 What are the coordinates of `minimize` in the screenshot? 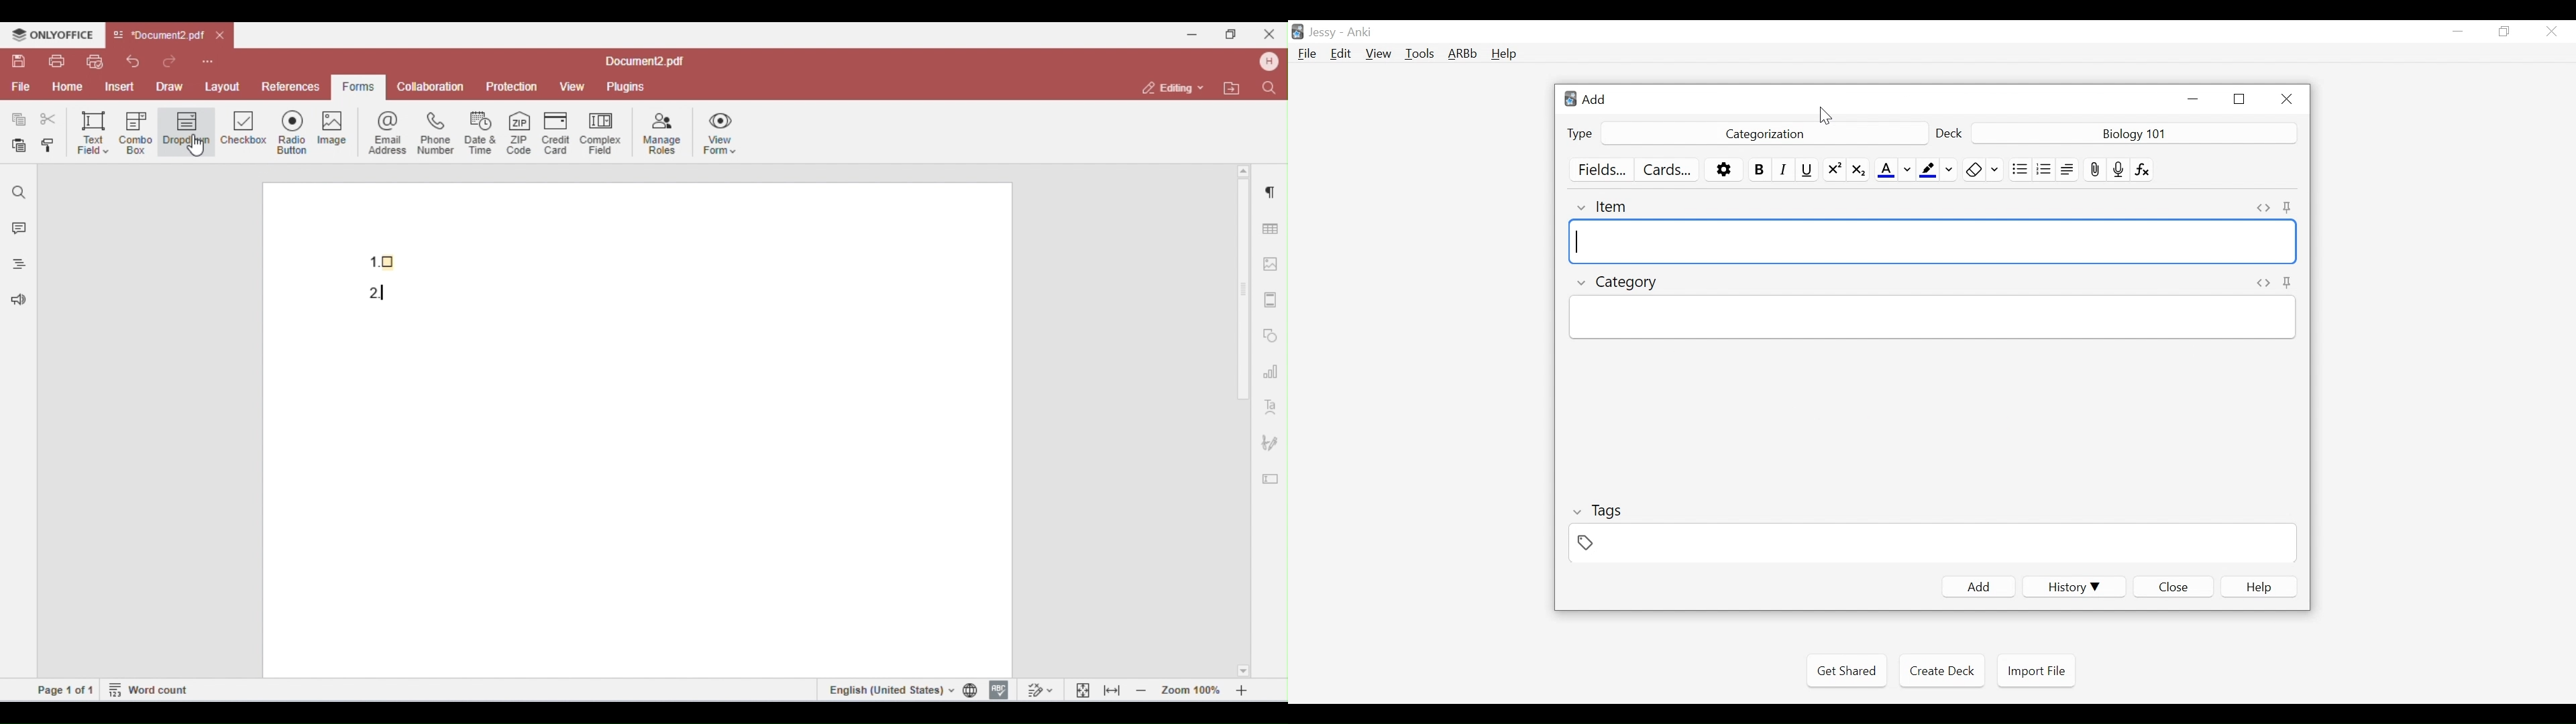 It's located at (2192, 99).